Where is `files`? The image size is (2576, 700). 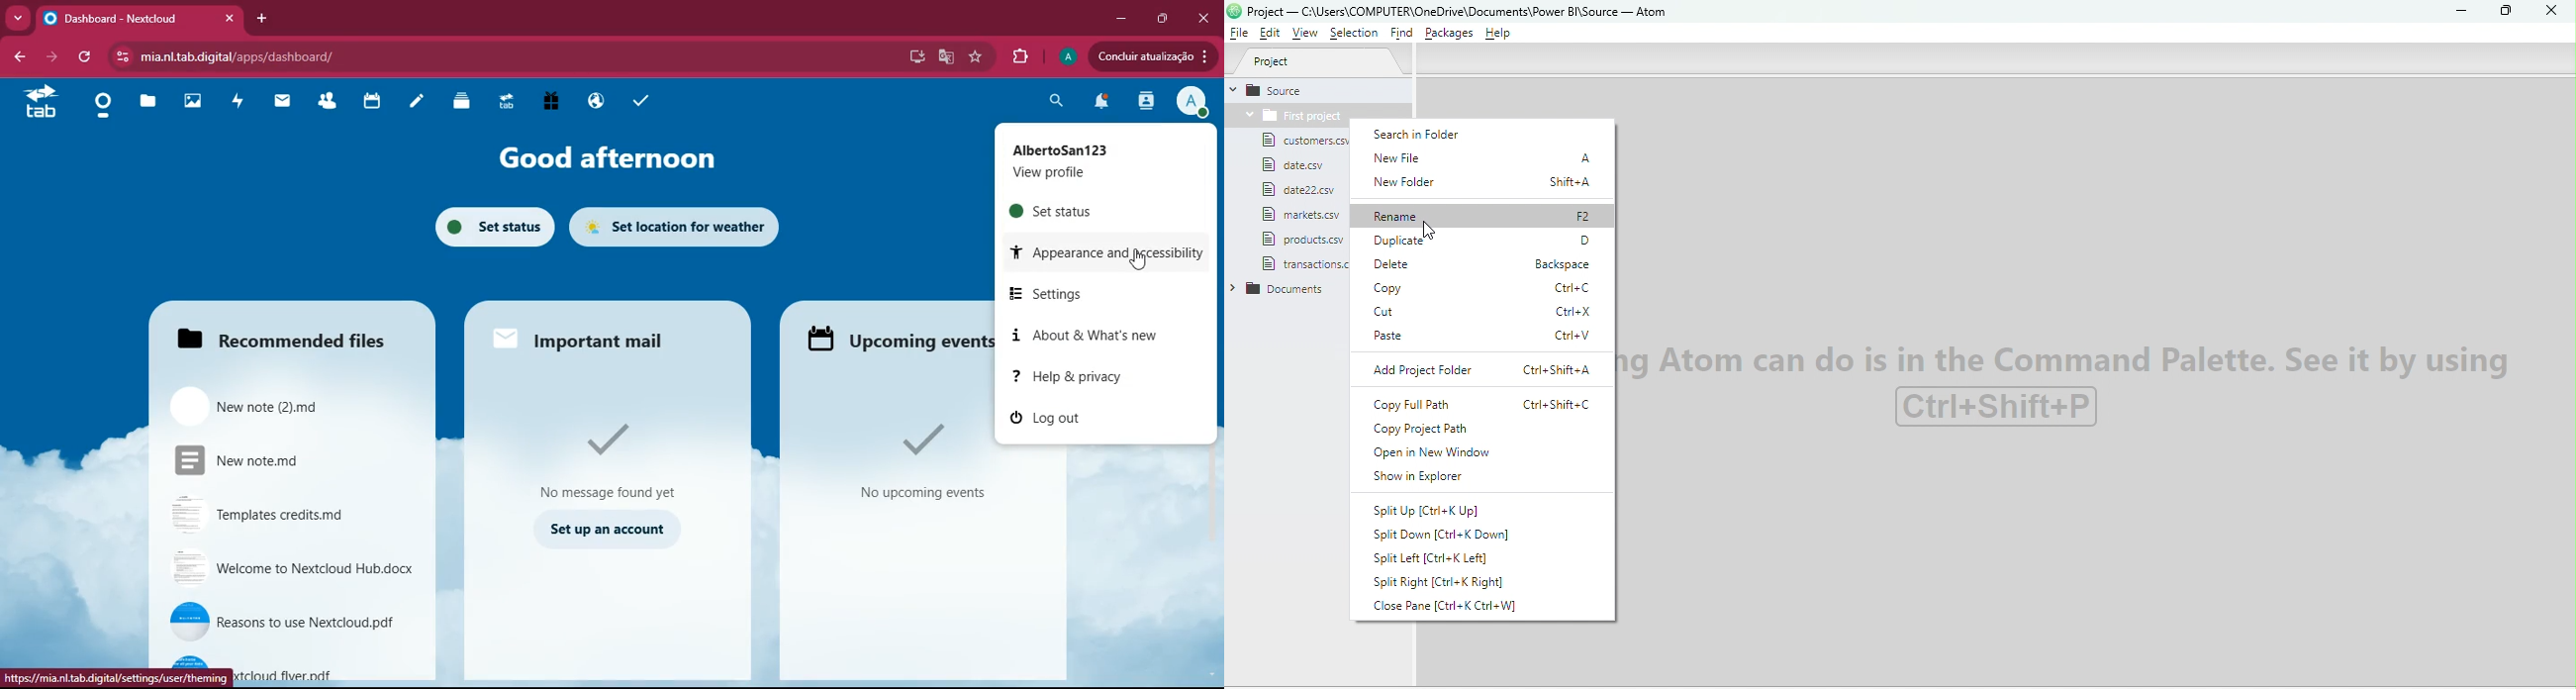 files is located at coordinates (151, 104).